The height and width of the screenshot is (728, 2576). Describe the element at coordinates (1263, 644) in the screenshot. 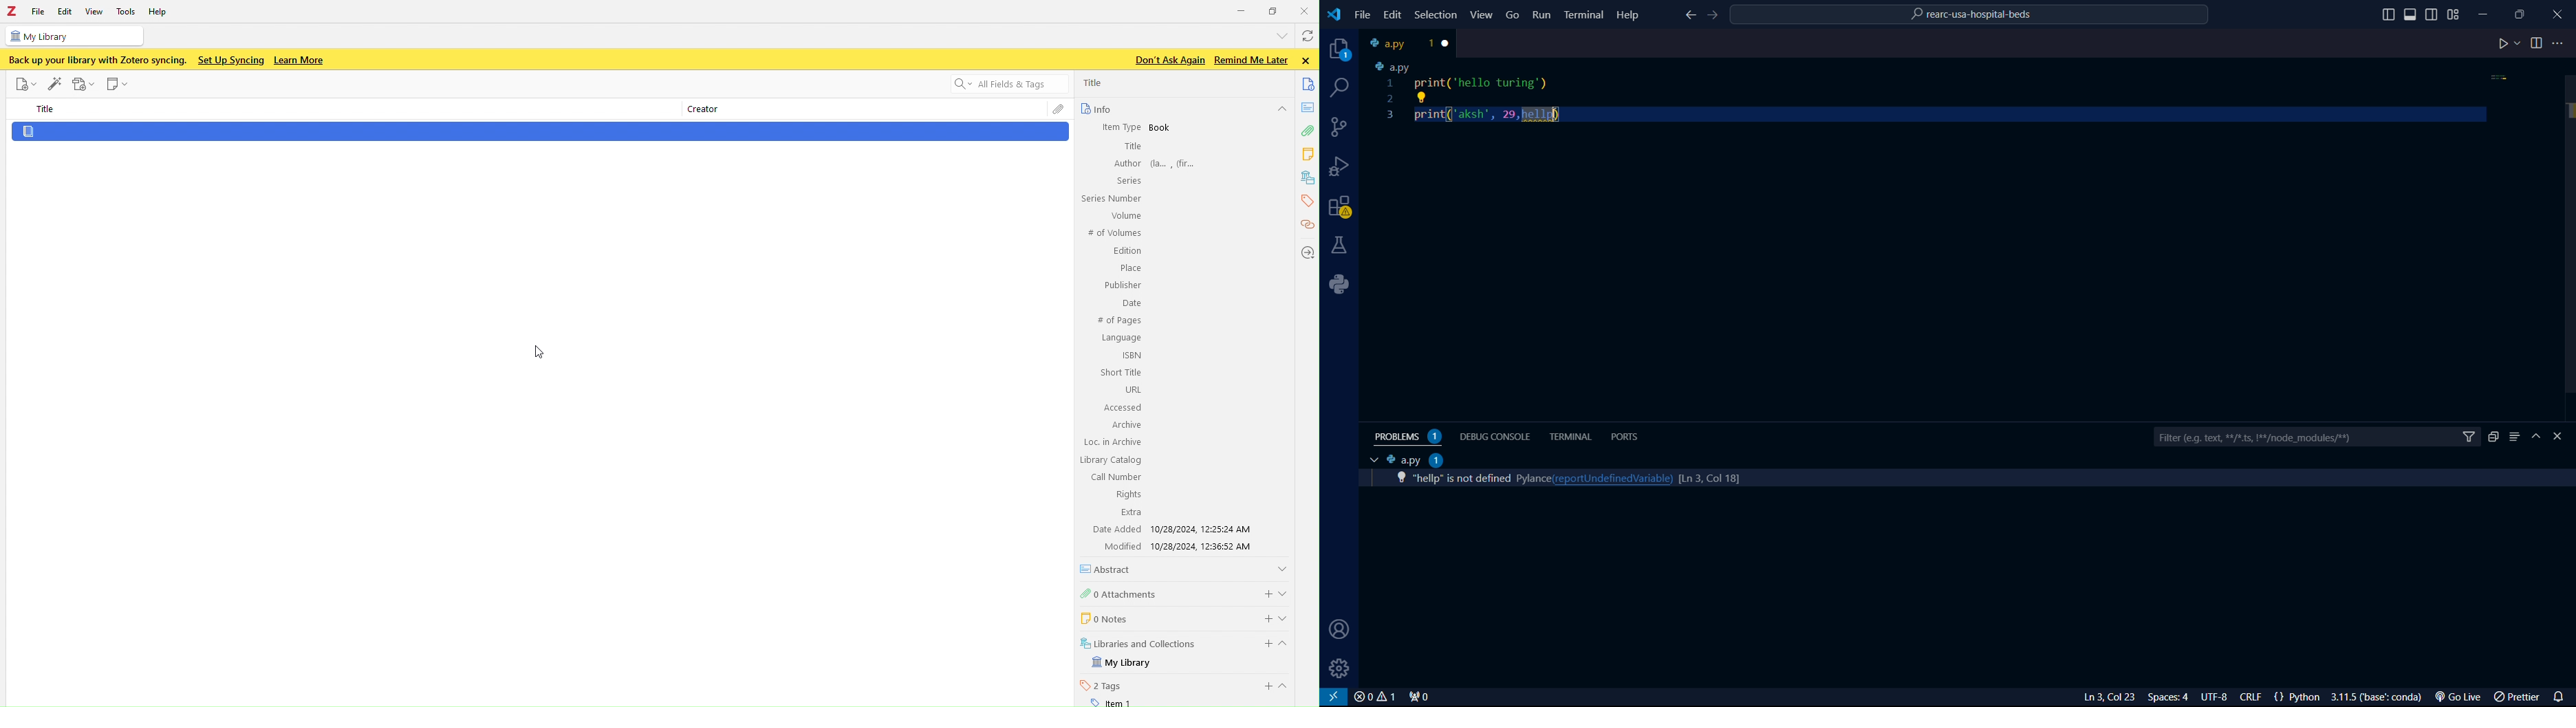

I see `add` at that location.